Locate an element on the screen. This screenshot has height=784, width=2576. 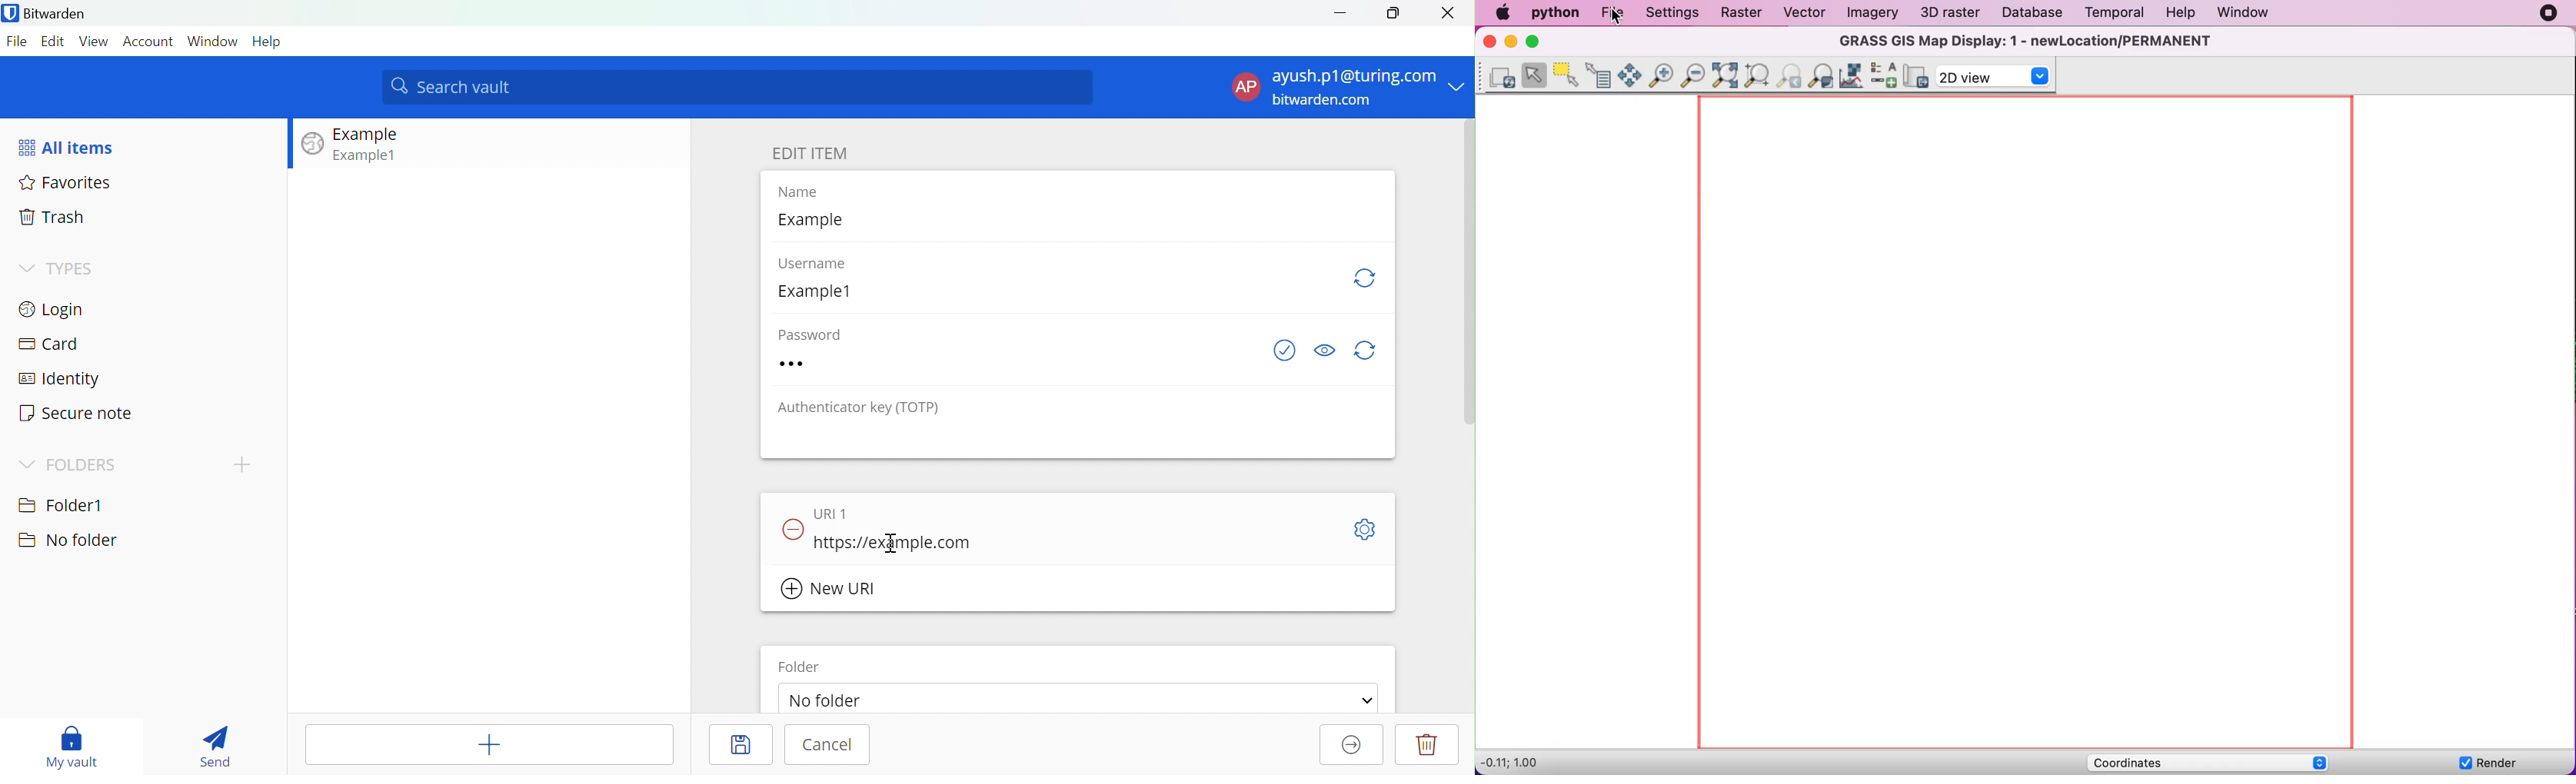
Send is located at coordinates (215, 747).